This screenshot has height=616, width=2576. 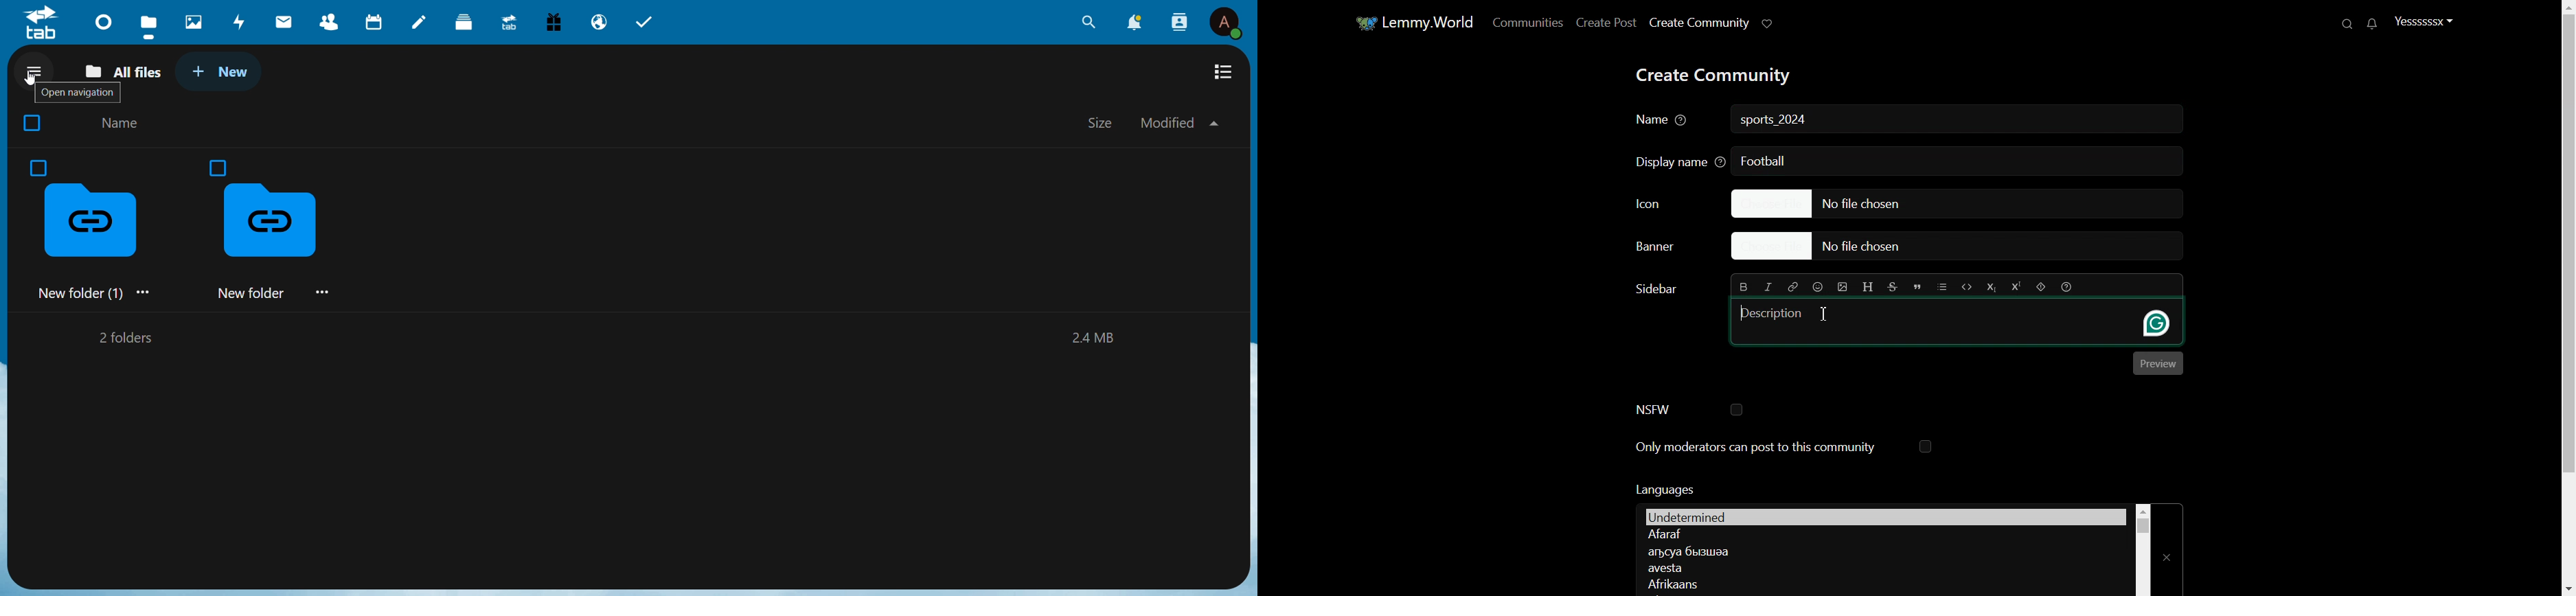 What do you see at coordinates (375, 22) in the screenshot?
I see `calender` at bounding box center [375, 22].